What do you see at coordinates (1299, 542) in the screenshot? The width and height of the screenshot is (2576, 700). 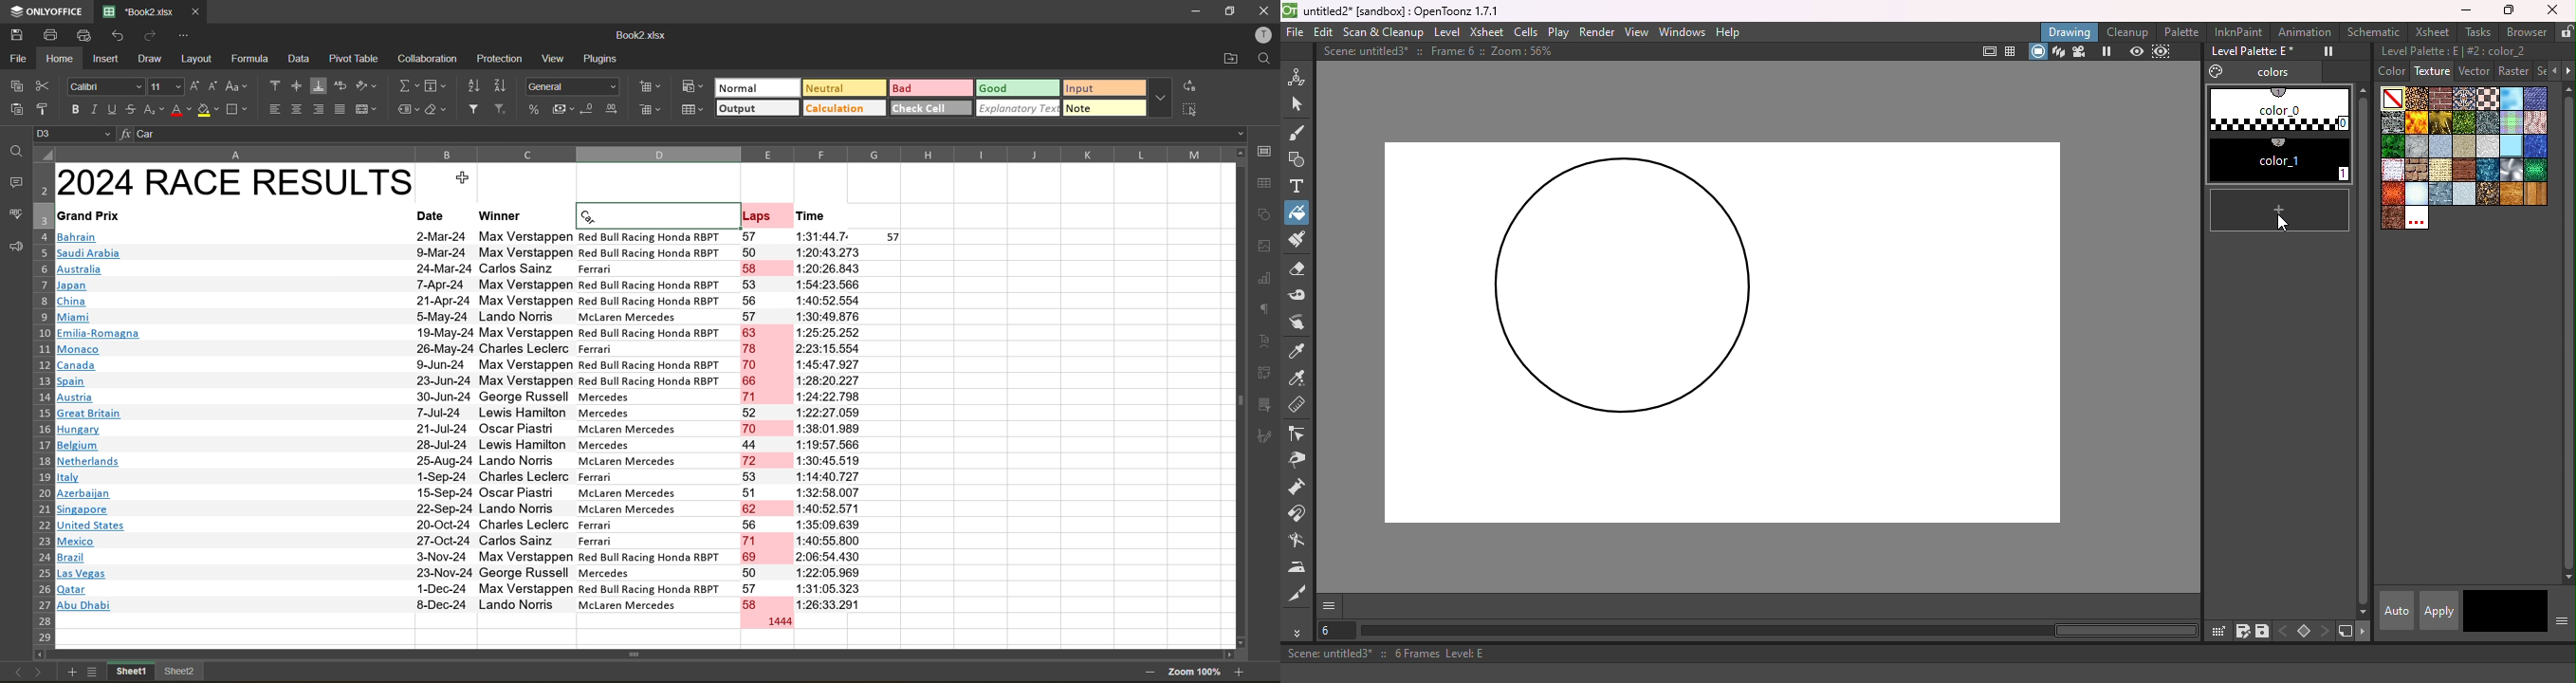 I see `Blender tool` at bounding box center [1299, 542].